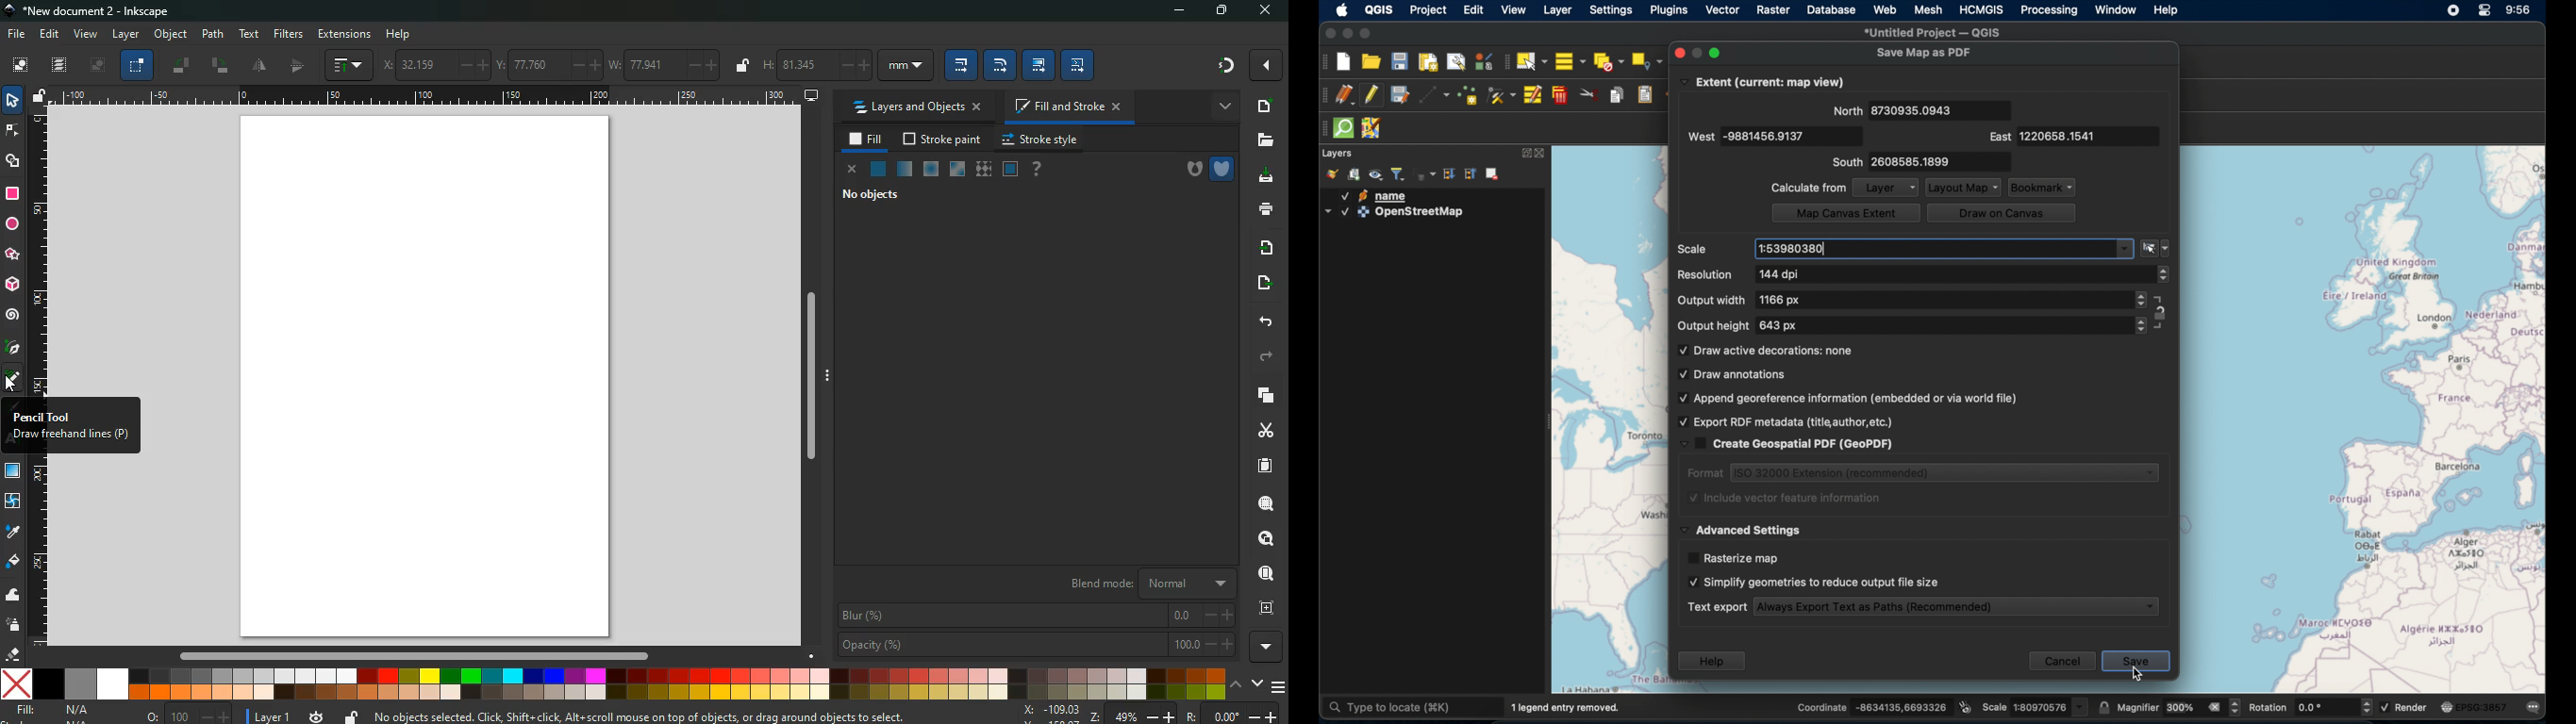 The image size is (2576, 728). What do you see at coordinates (2486, 10) in the screenshot?
I see `control center` at bounding box center [2486, 10].